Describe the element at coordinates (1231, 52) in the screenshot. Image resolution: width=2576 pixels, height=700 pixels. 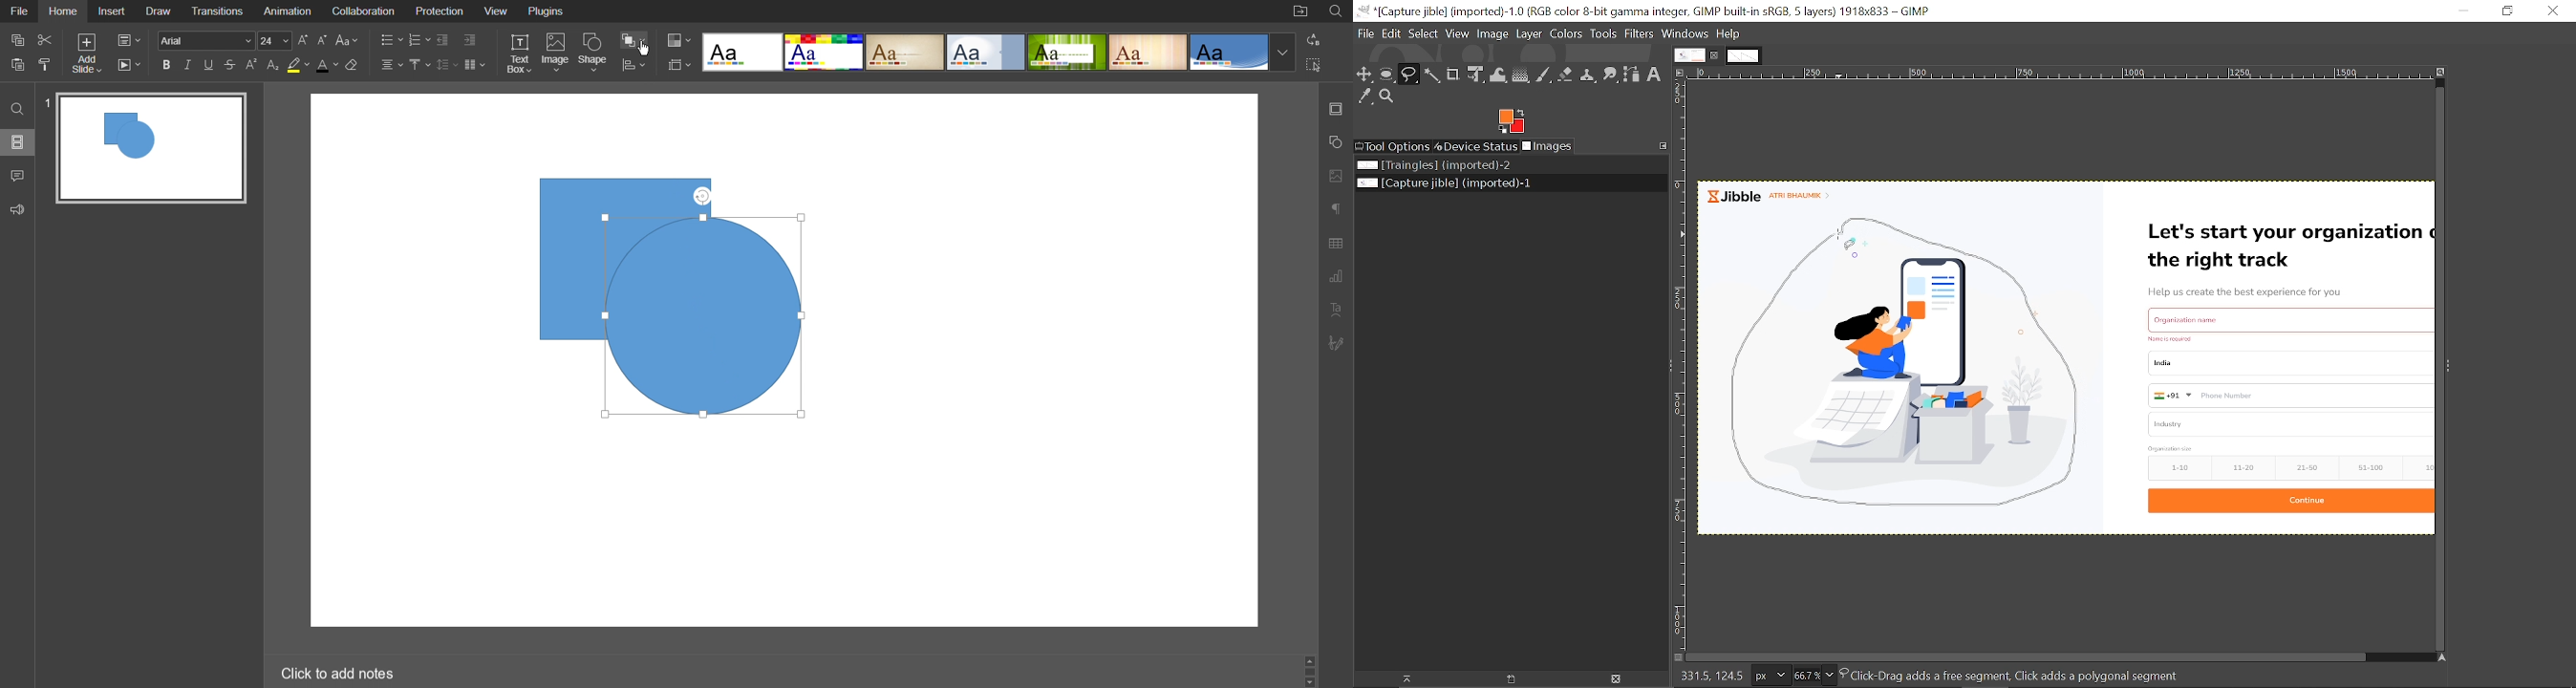
I see `Office` at that location.